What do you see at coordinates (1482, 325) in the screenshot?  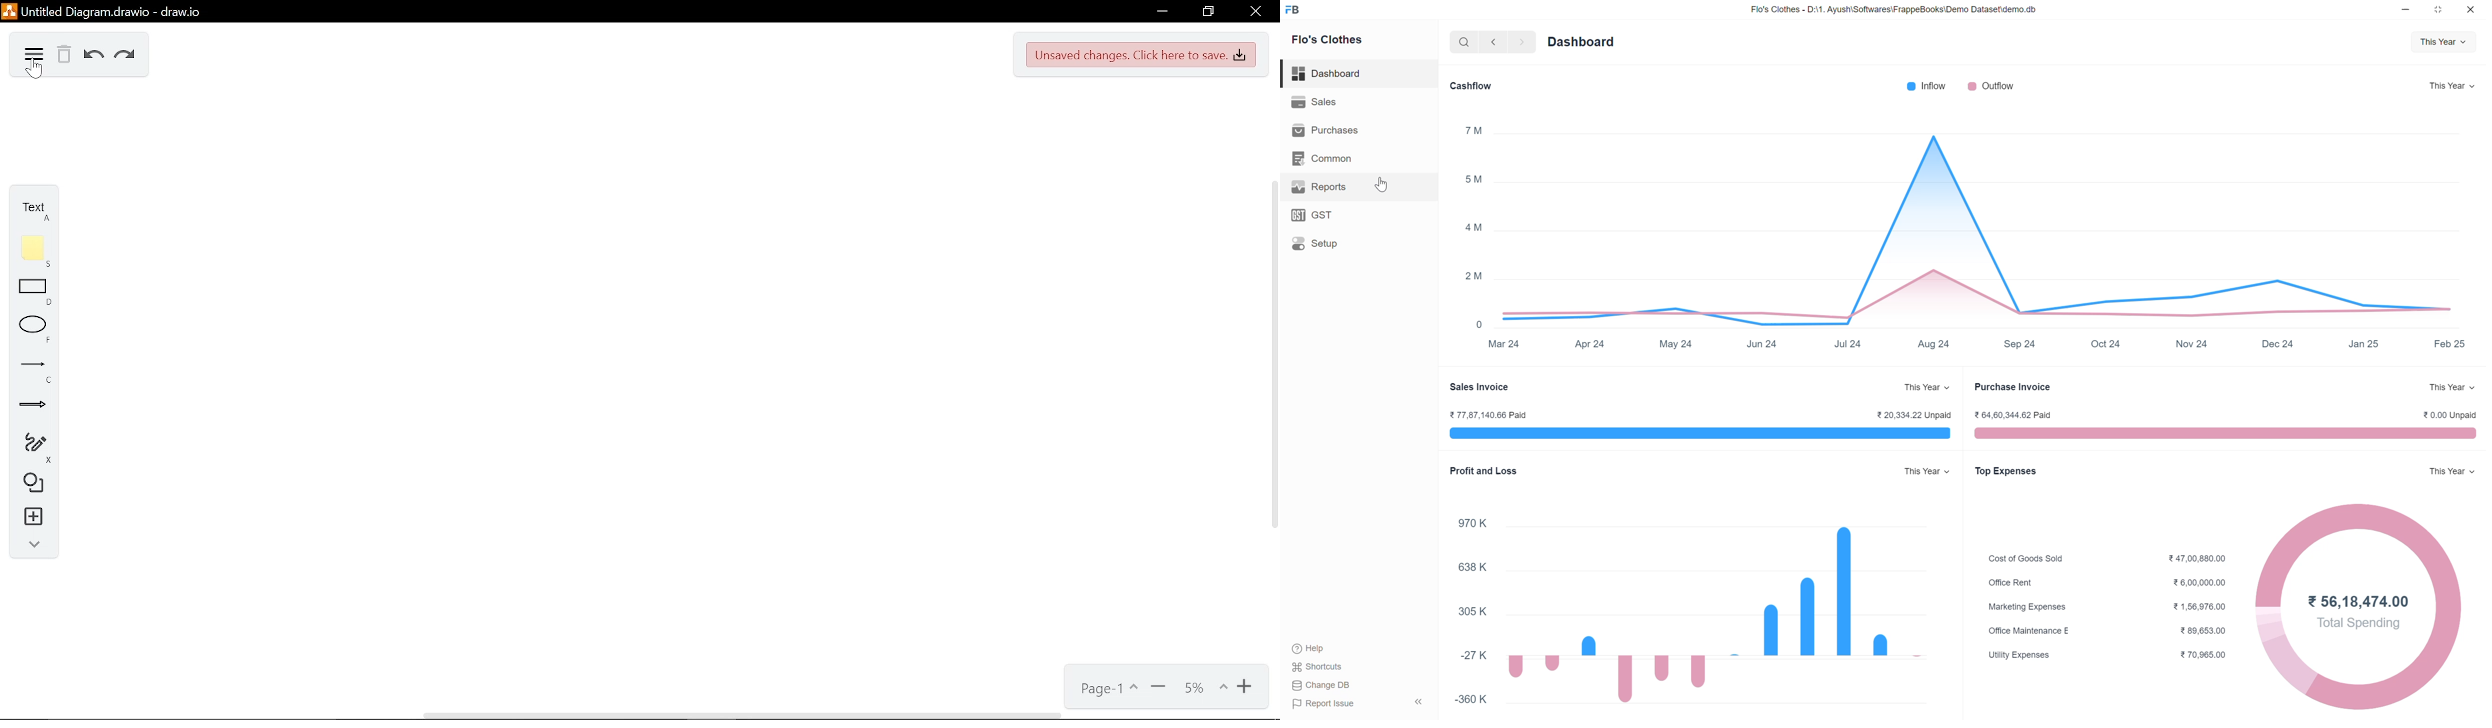 I see `0` at bounding box center [1482, 325].